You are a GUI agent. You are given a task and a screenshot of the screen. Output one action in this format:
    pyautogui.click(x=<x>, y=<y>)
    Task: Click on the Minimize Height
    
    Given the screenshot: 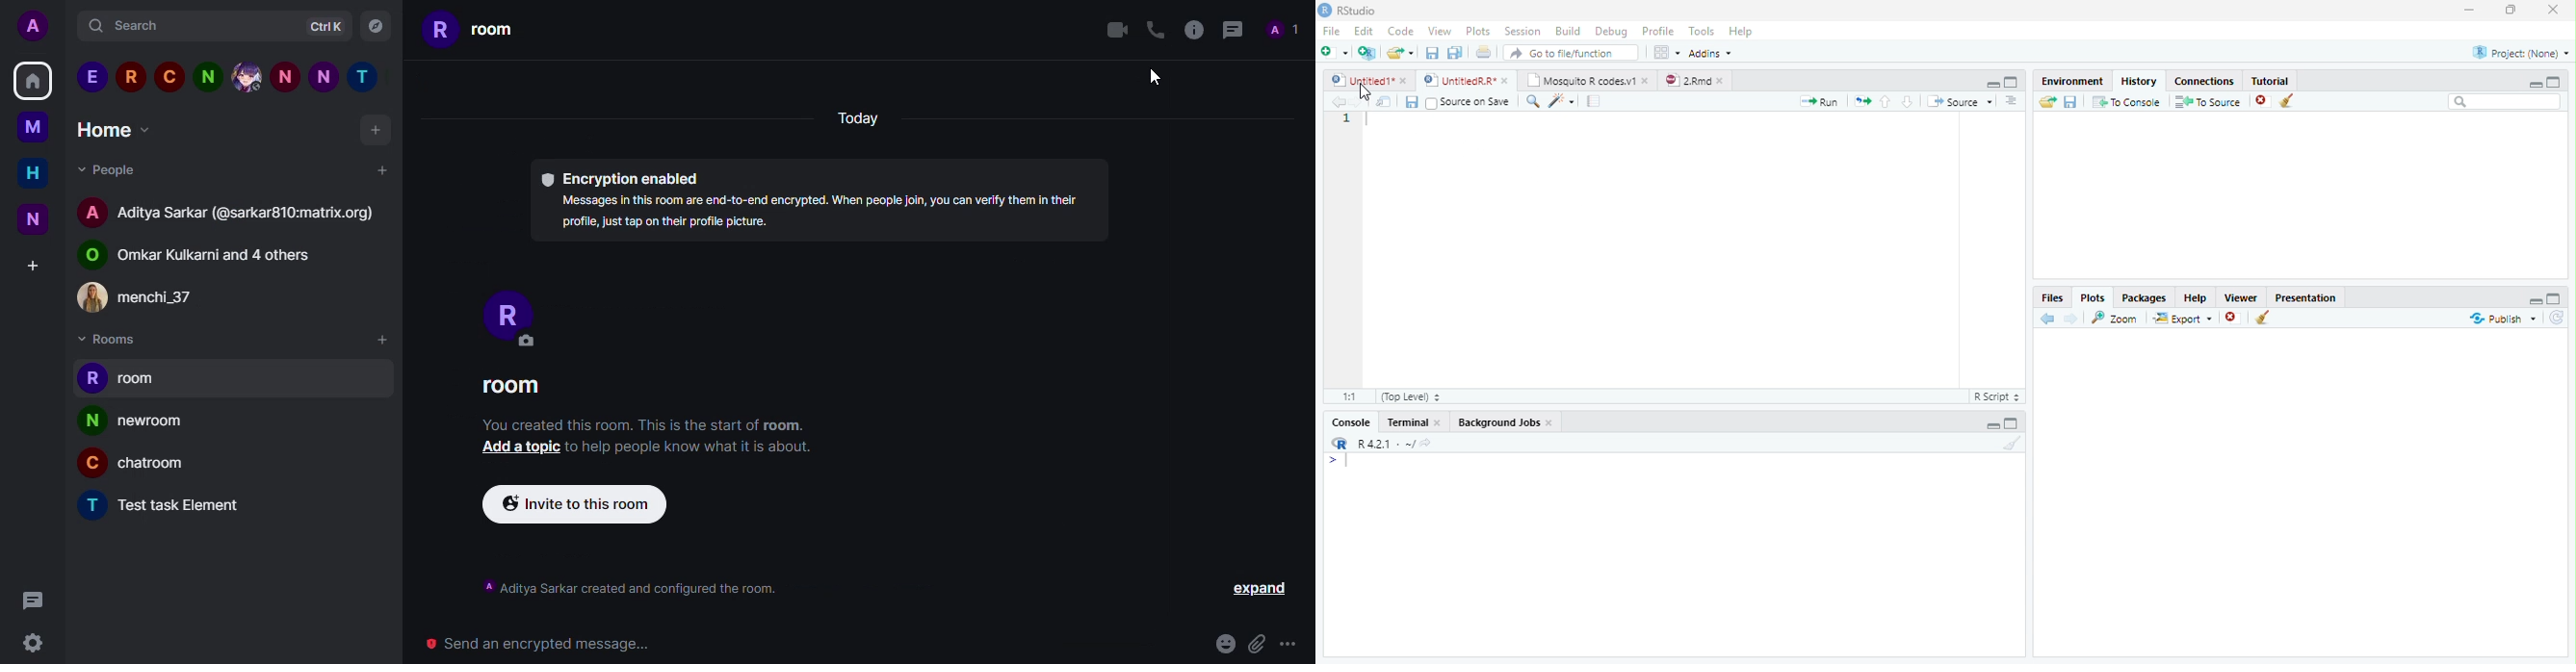 What is the action you would take?
    pyautogui.click(x=2535, y=84)
    